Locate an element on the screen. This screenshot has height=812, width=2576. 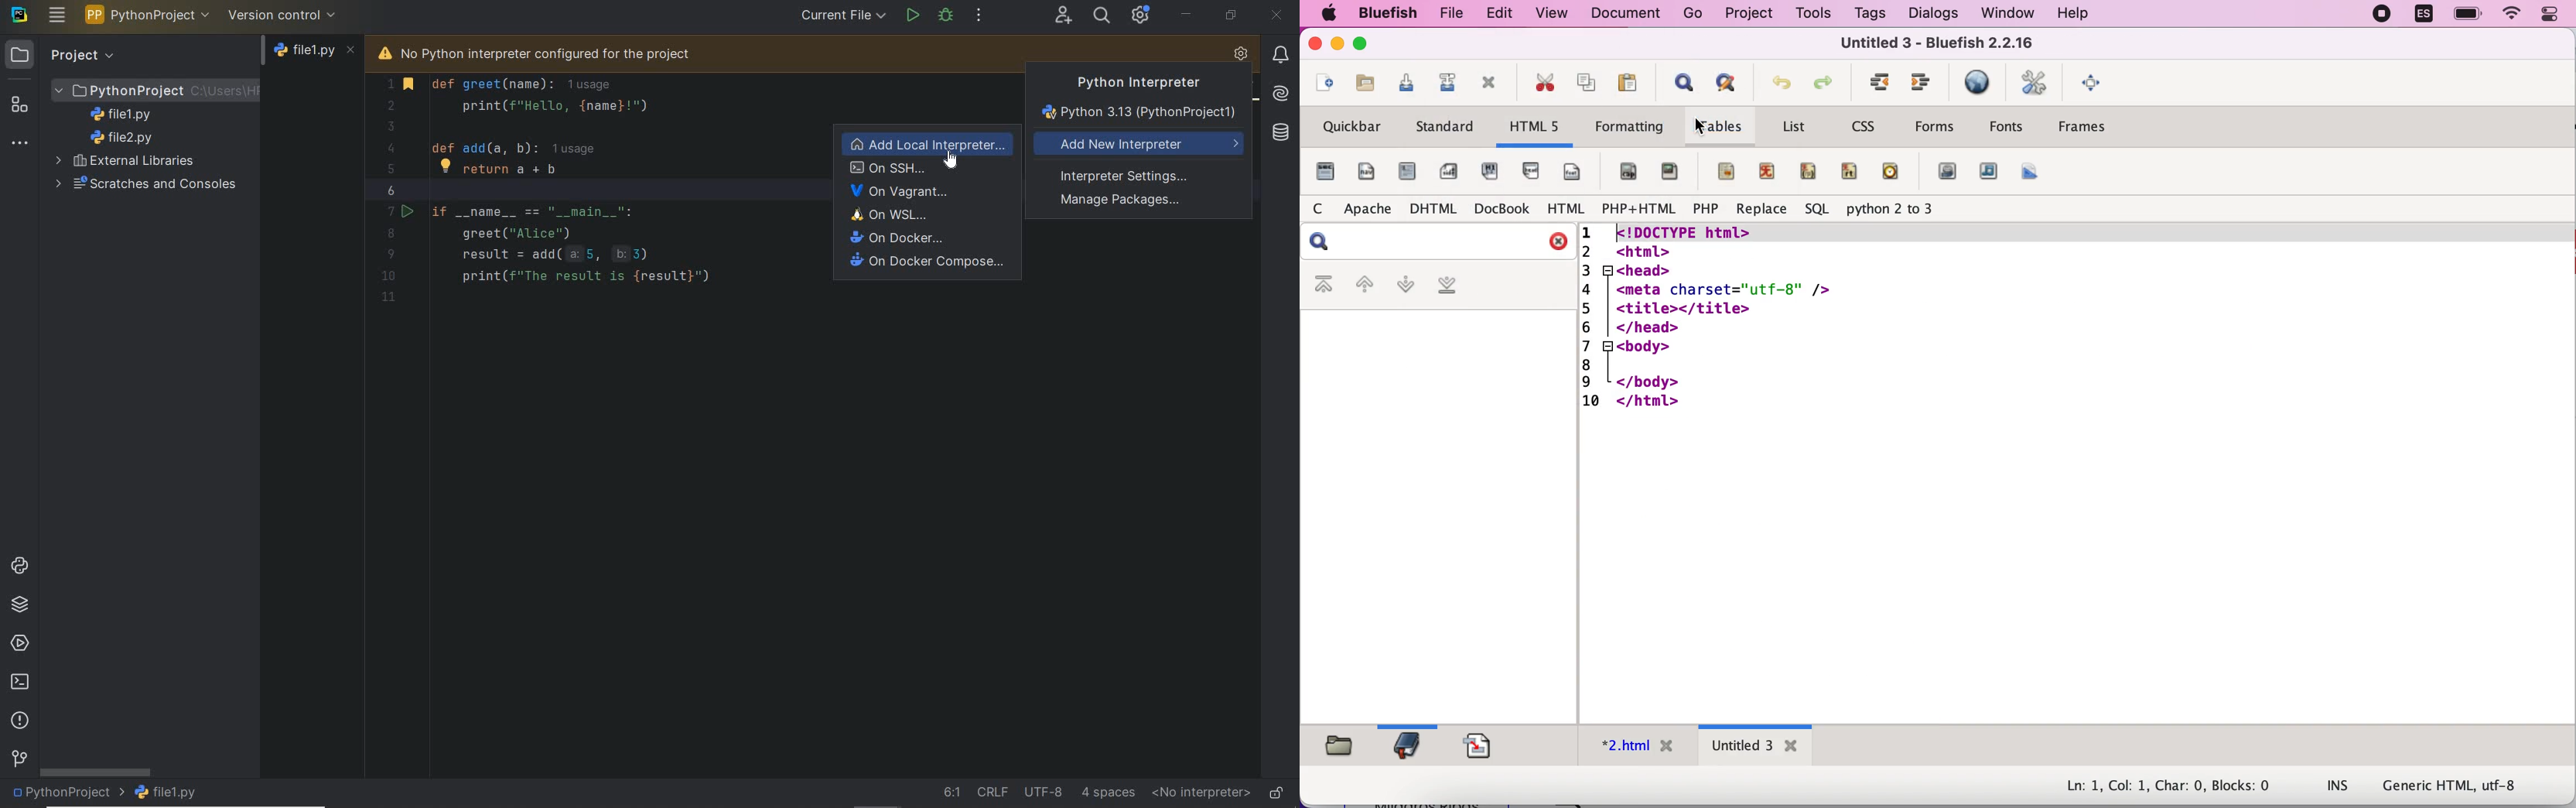
debug is located at coordinates (947, 15).